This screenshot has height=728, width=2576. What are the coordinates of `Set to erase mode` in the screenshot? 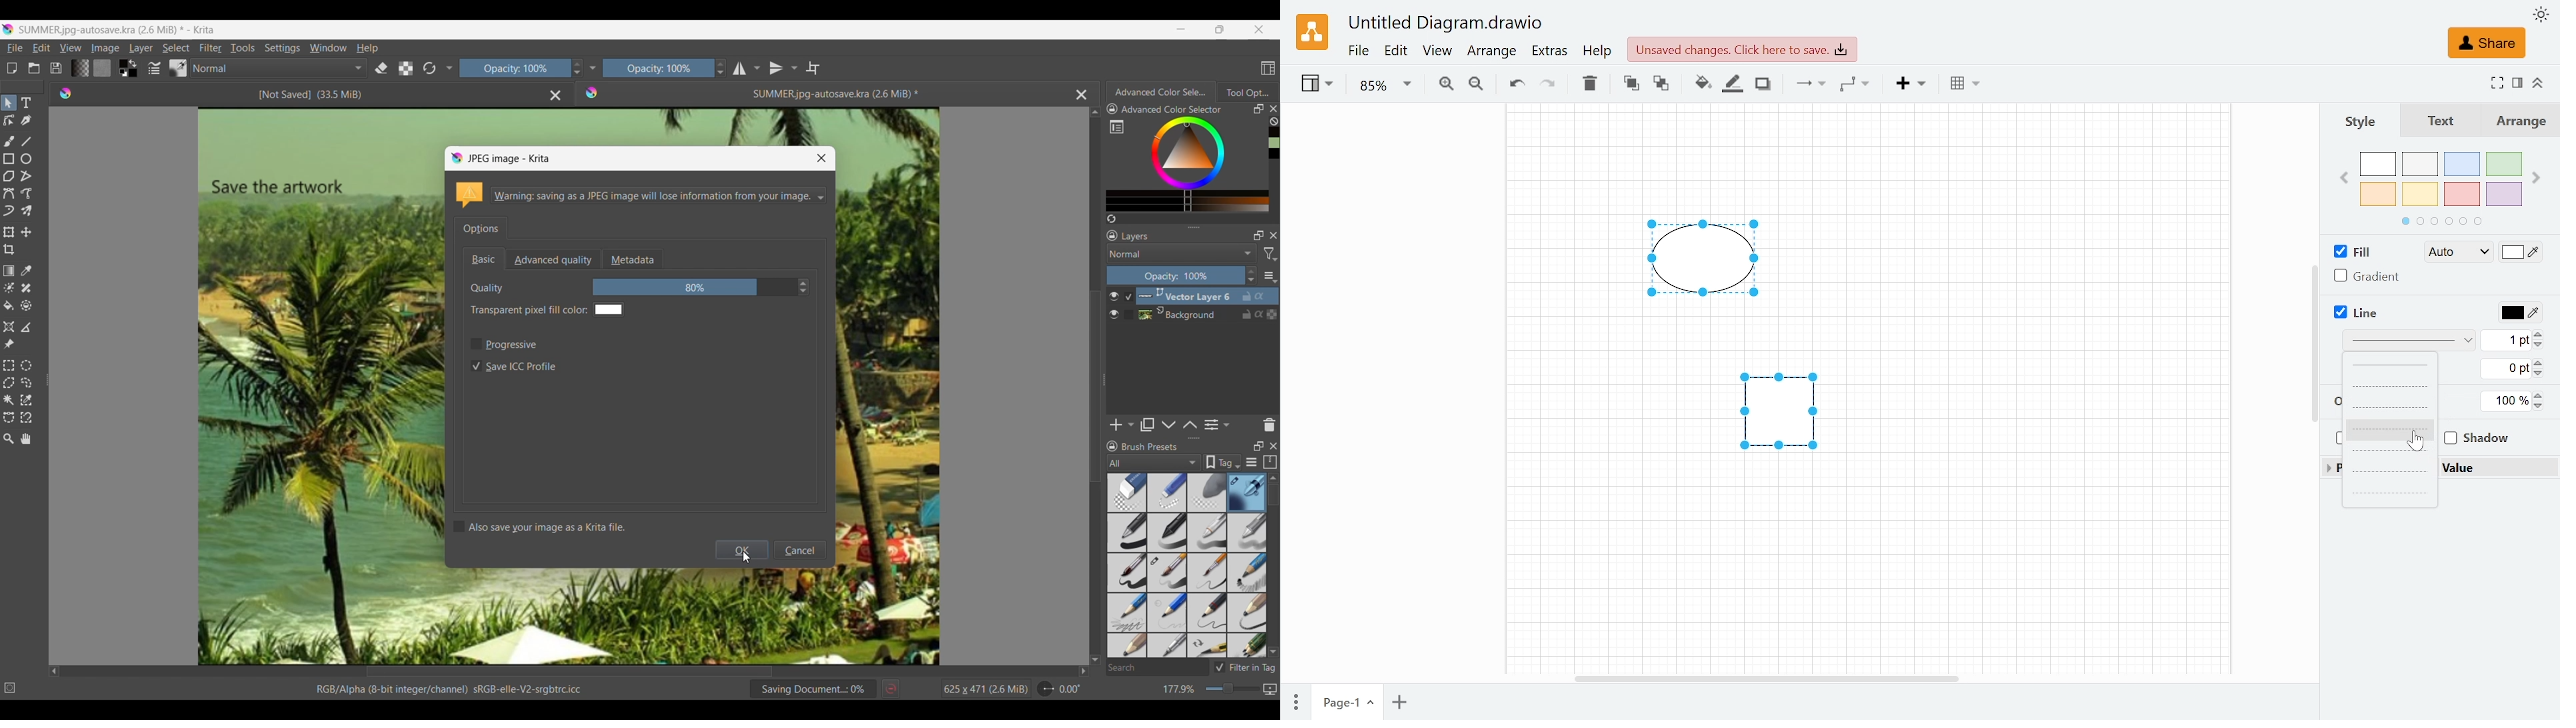 It's located at (381, 69).